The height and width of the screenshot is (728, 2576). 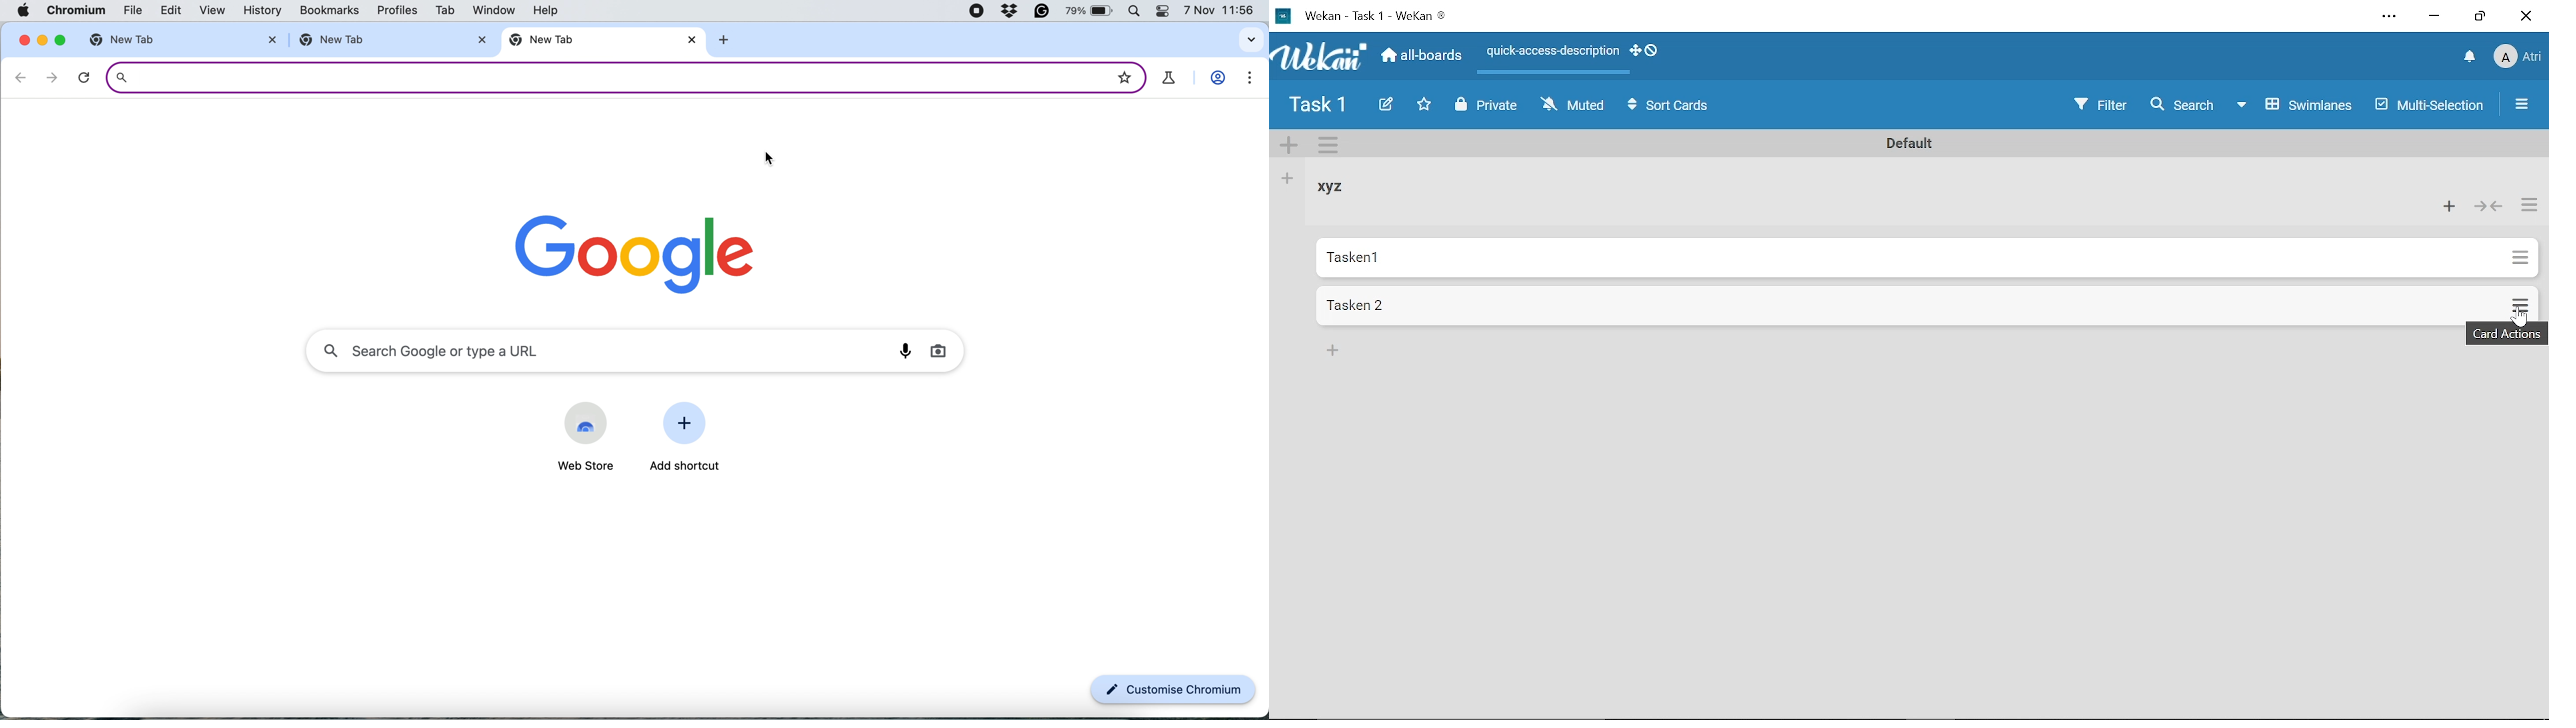 I want to click on profile, so click(x=1219, y=80).